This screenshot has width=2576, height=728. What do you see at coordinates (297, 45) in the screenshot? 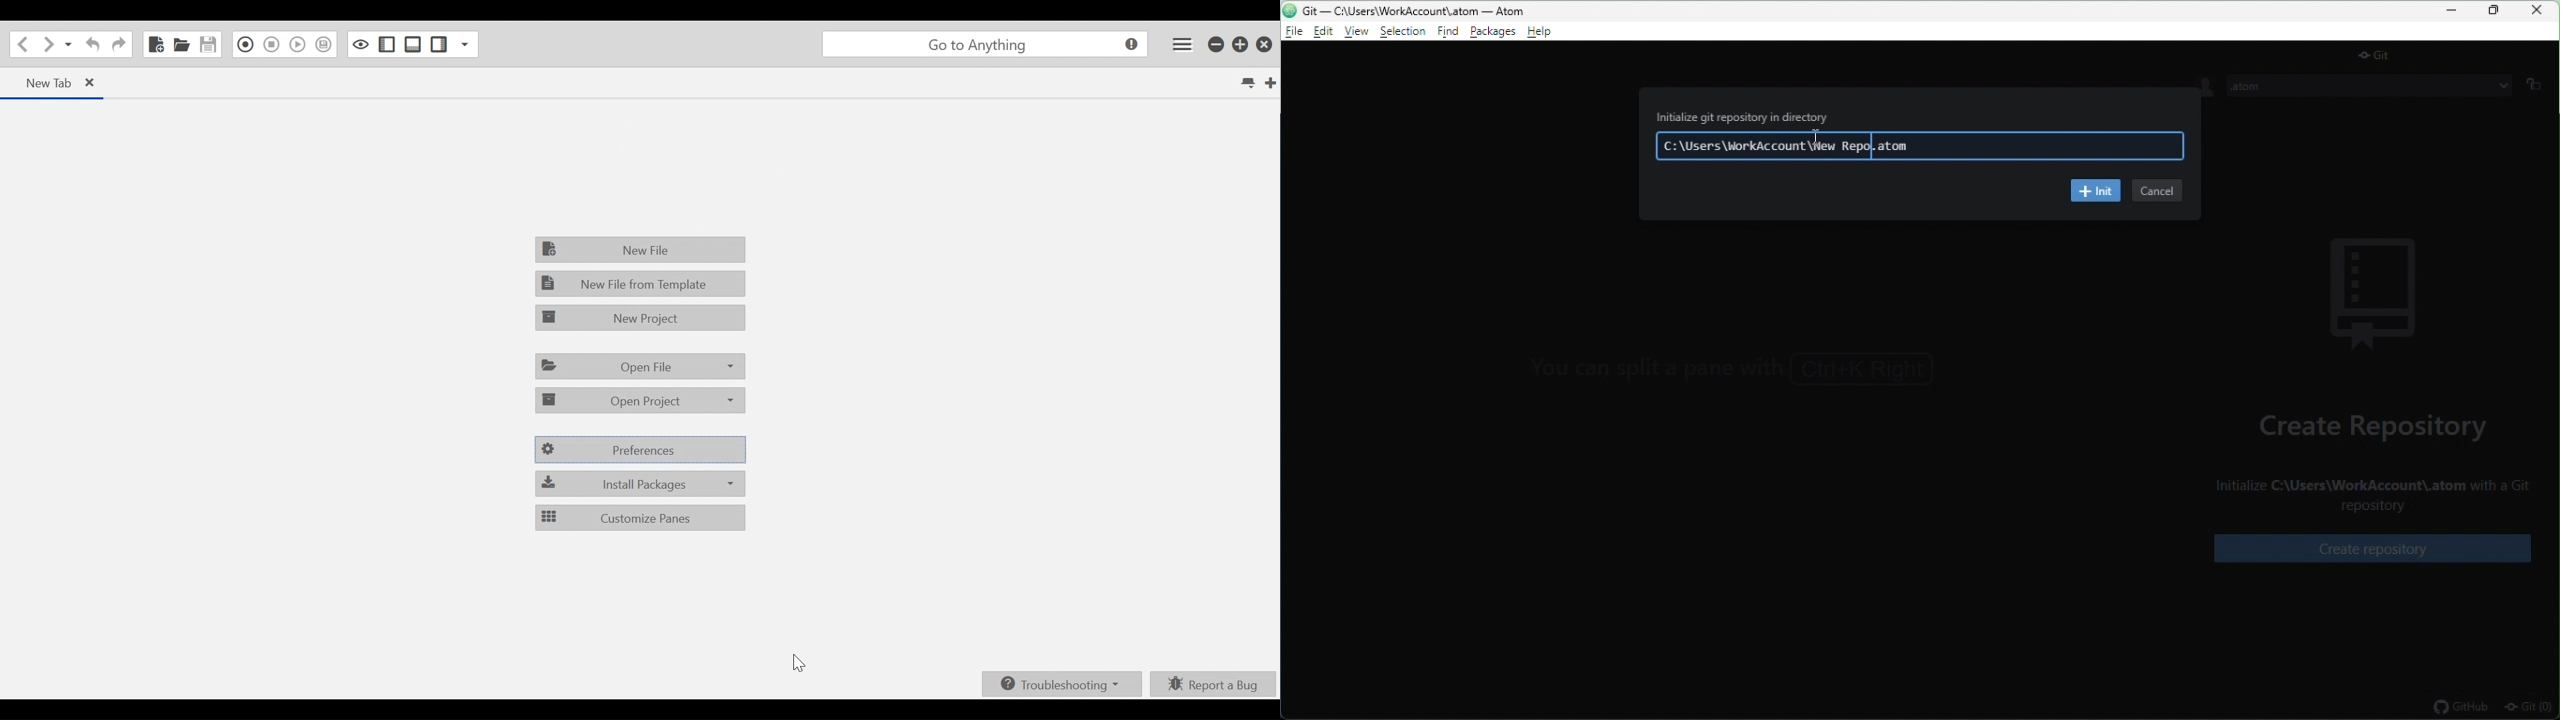
I see `Play Last Recording` at bounding box center [297, 45].